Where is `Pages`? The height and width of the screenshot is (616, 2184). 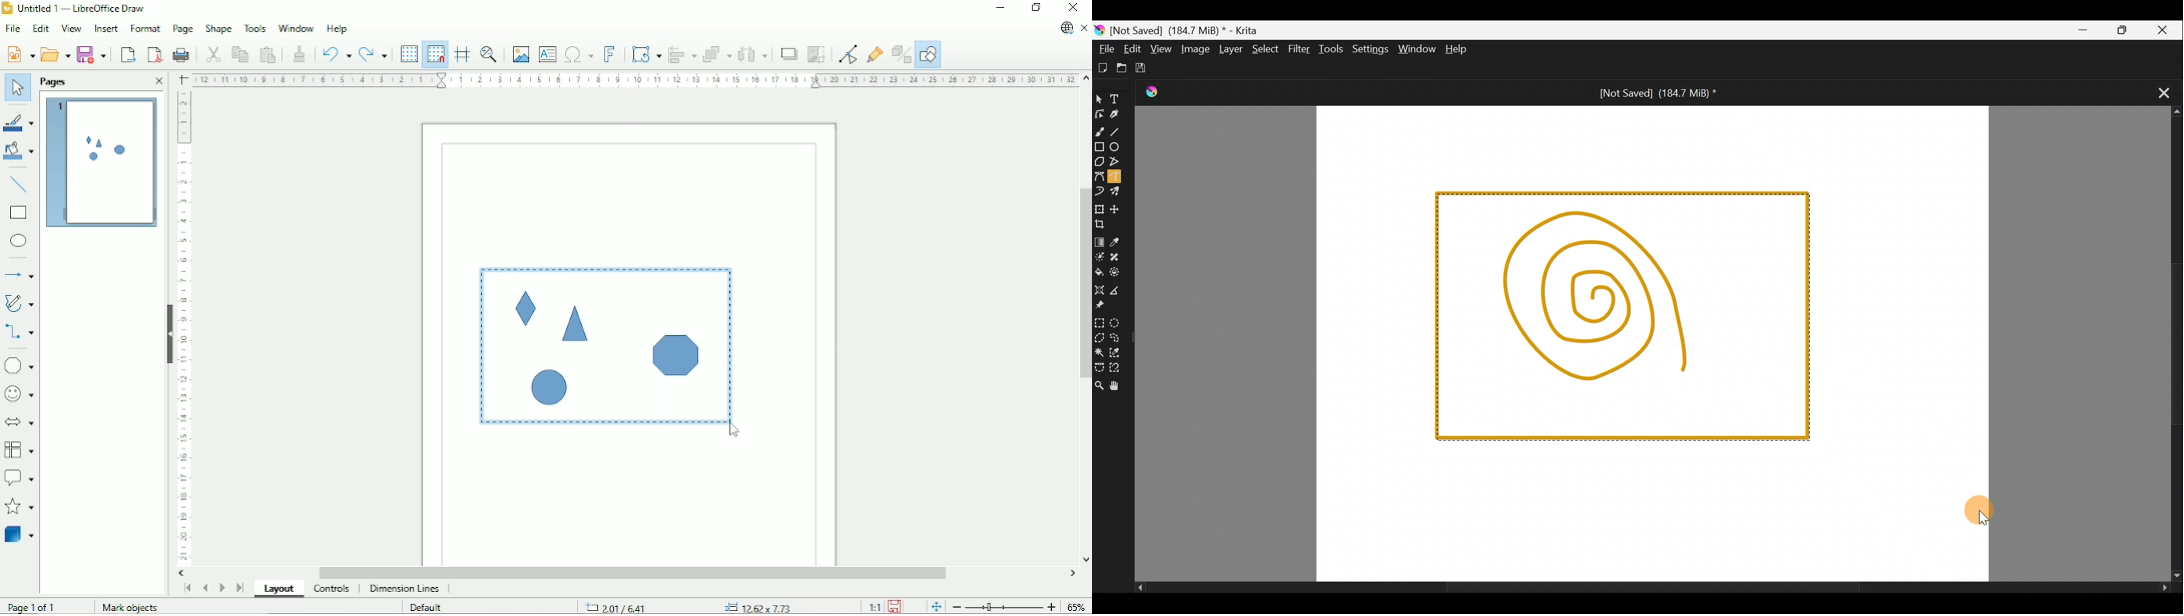
Pages is located at coordinates (52, 81).